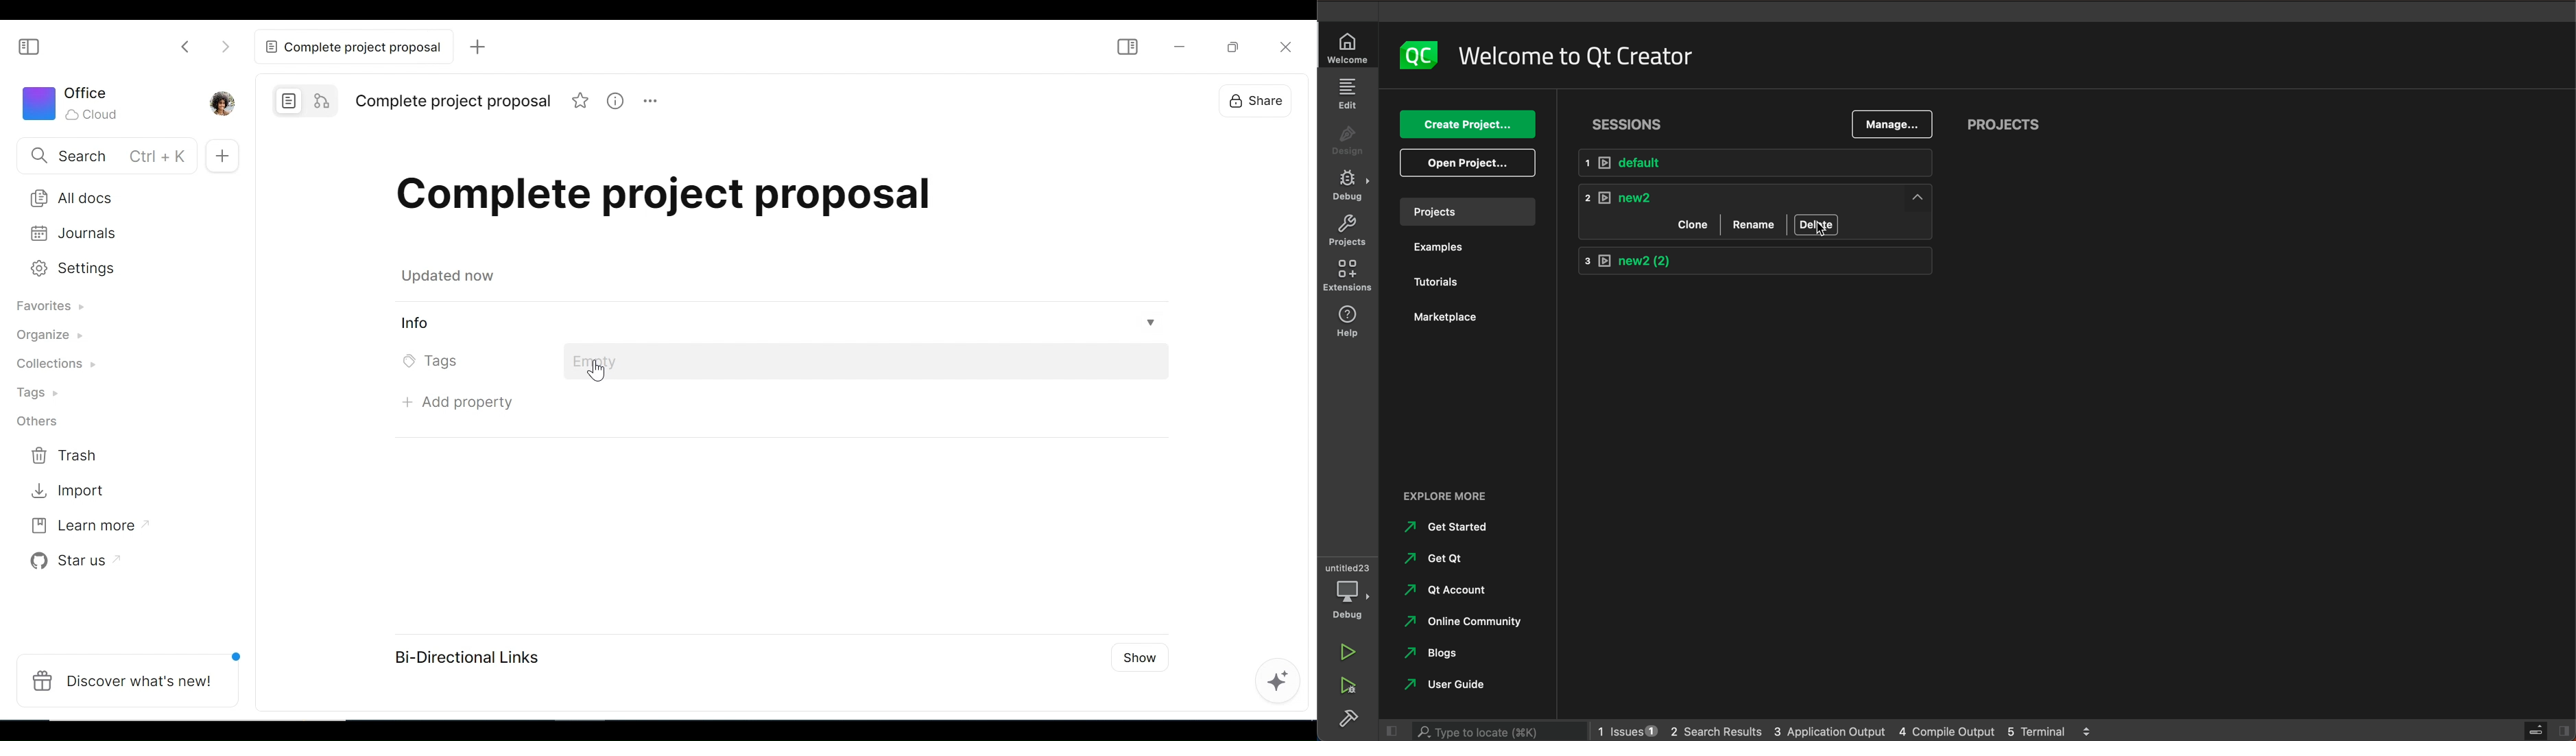 This screenshot has height=756, width=2576. What do you see at coordinates (1348, 276) in the screenshot?
I see `extensions` at bounding box center [1348, 276].